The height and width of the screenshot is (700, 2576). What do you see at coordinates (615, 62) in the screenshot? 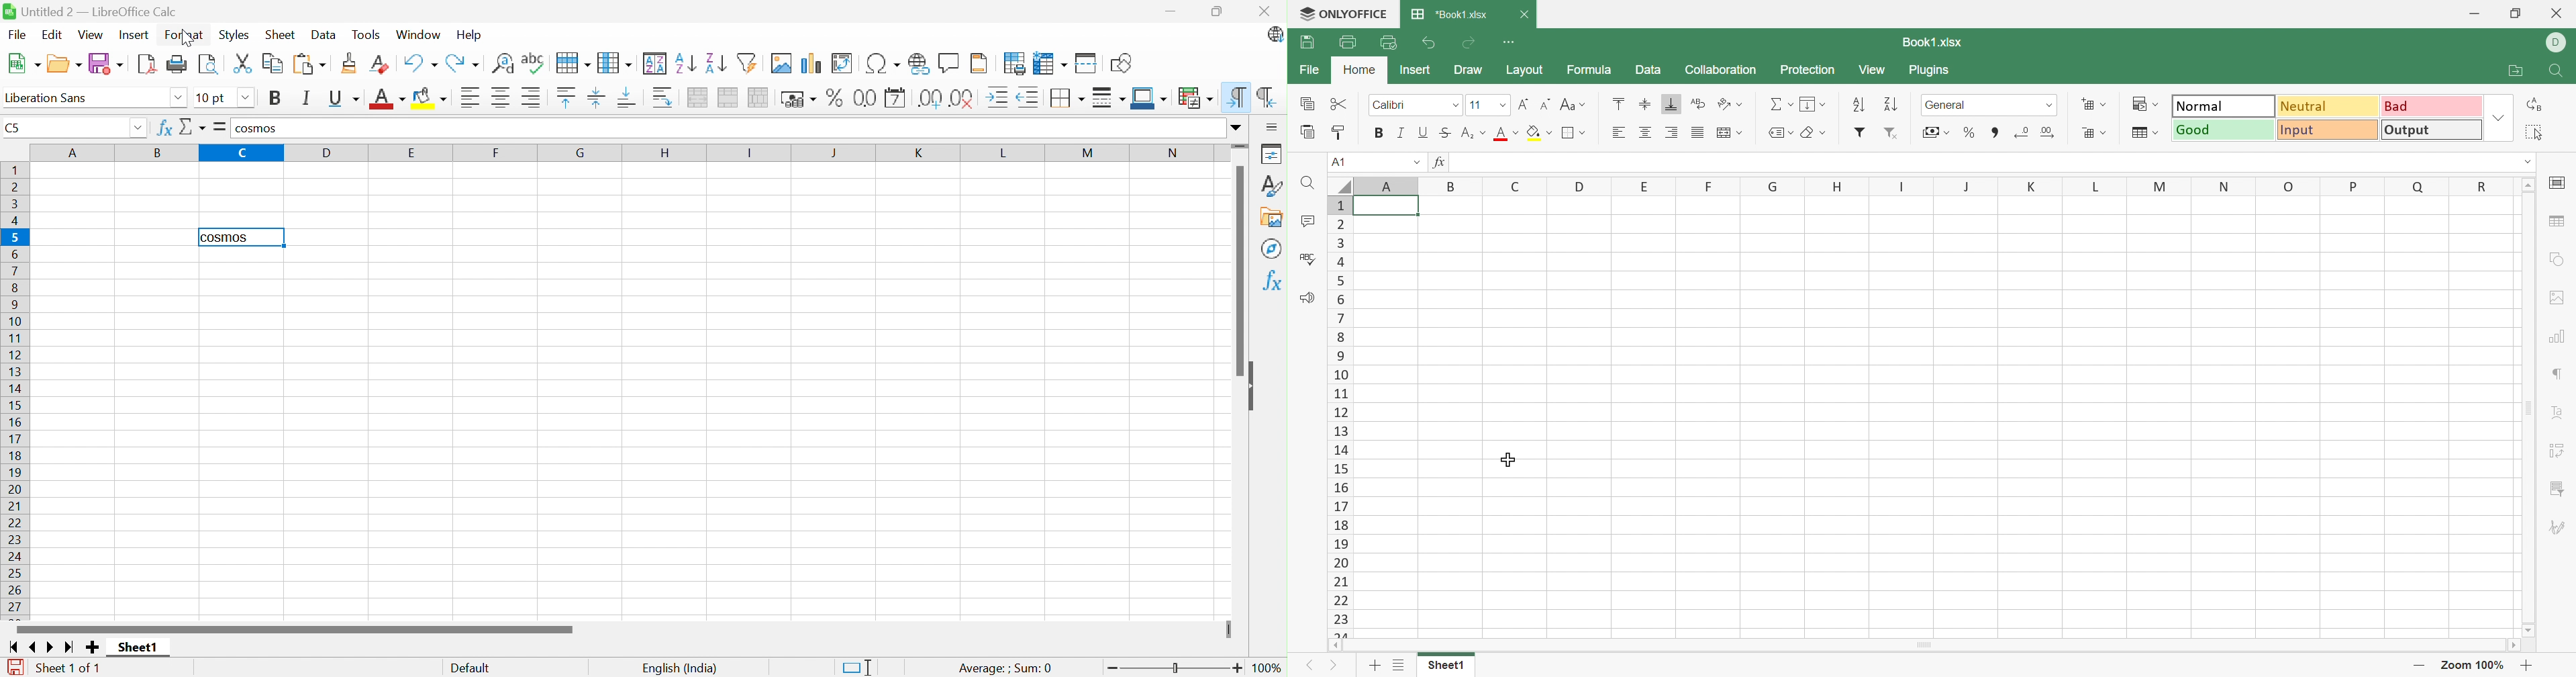
I see `Column` at bounding box center [615, 62].